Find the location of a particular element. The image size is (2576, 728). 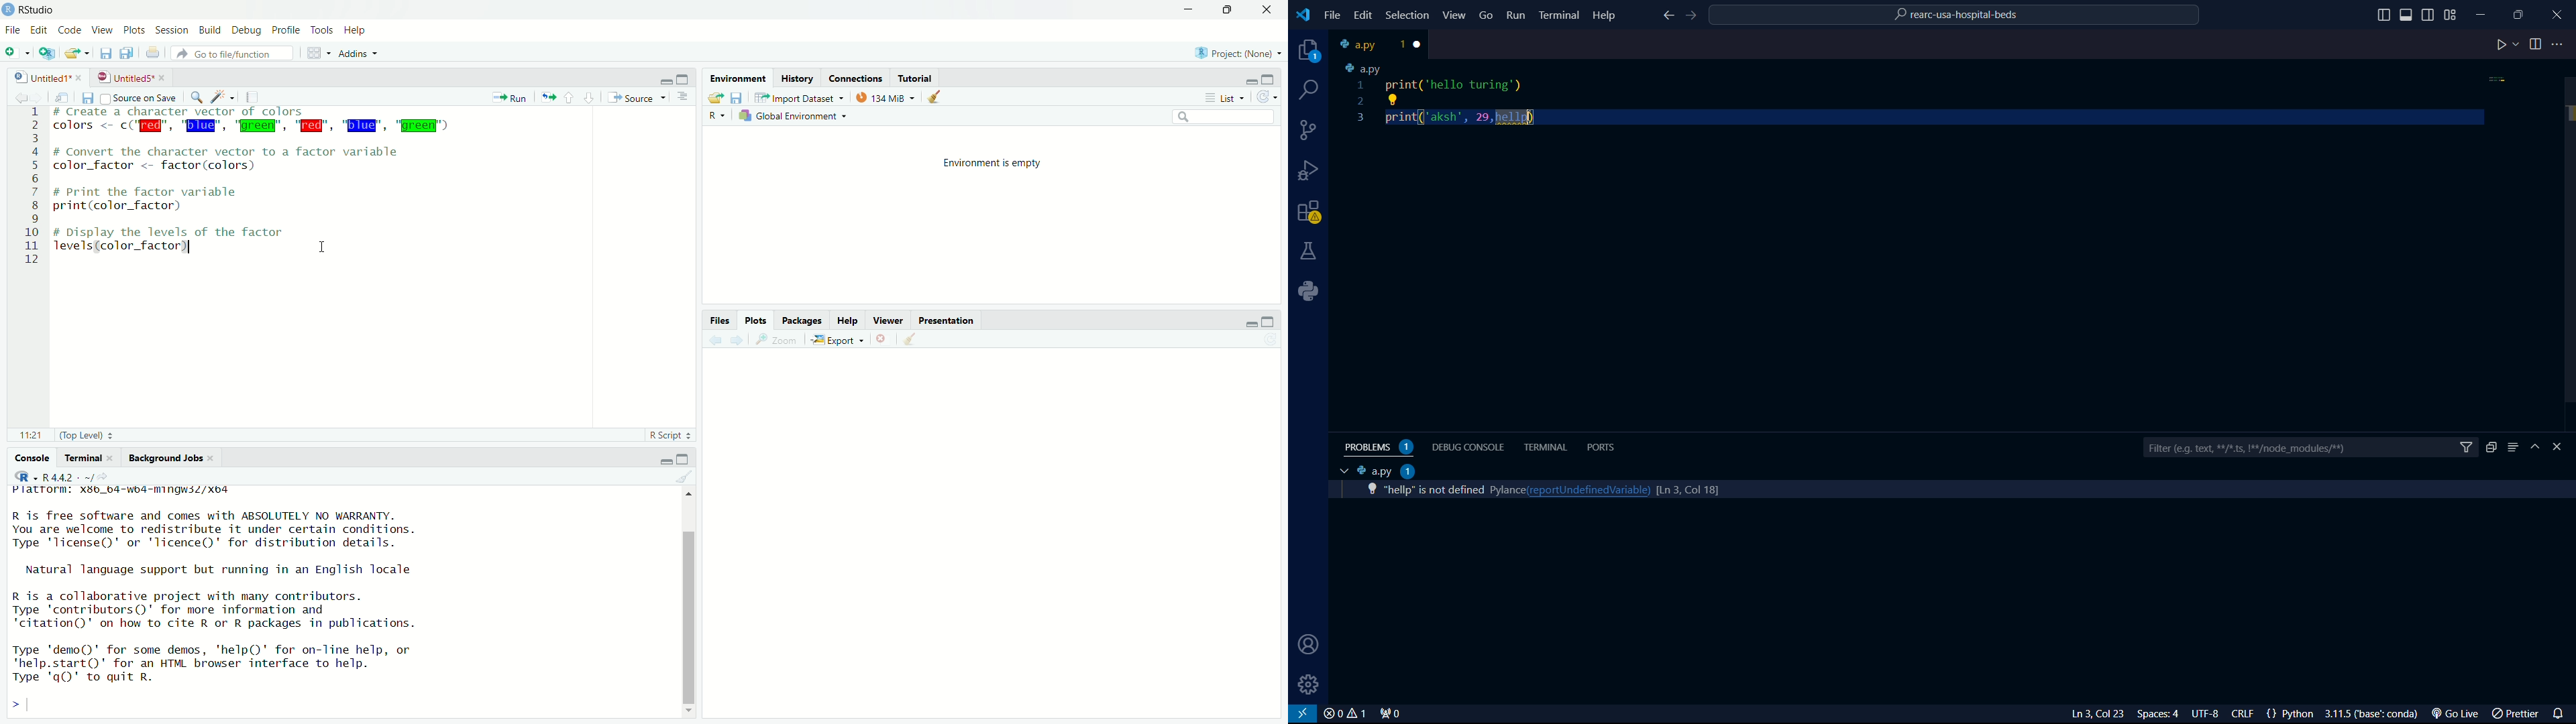

background jobs is located at coordinates (170, 460).